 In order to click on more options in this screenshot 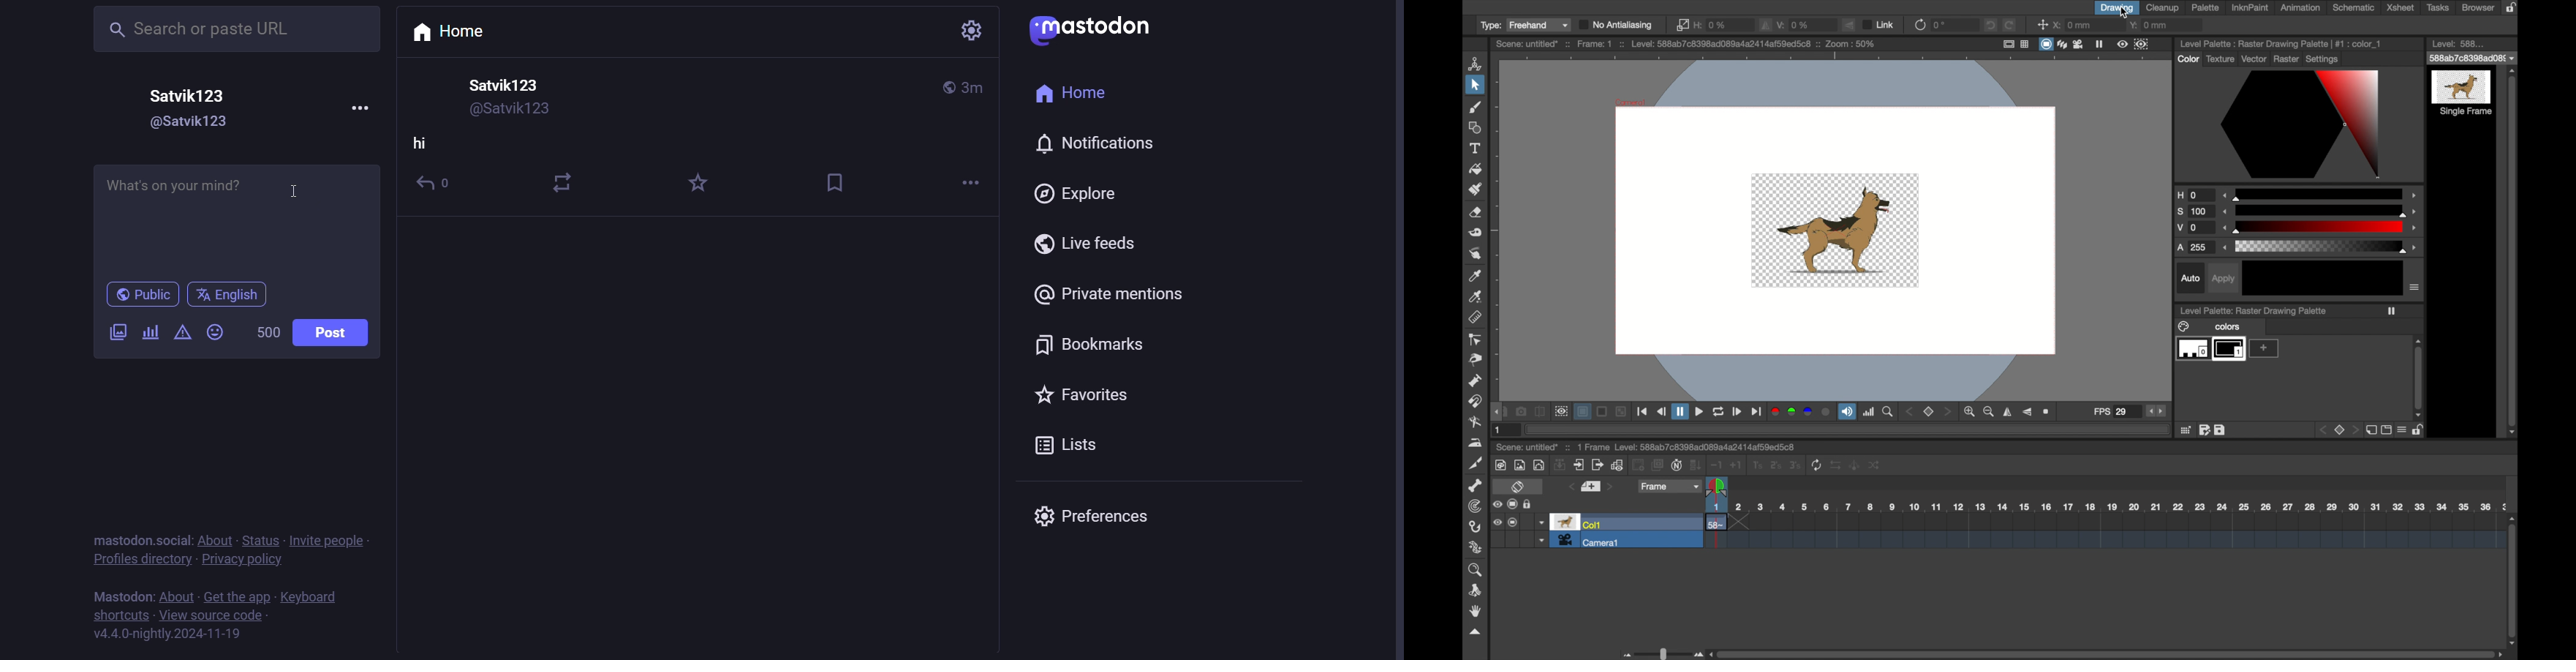, I will do `click(1513, 504)`.